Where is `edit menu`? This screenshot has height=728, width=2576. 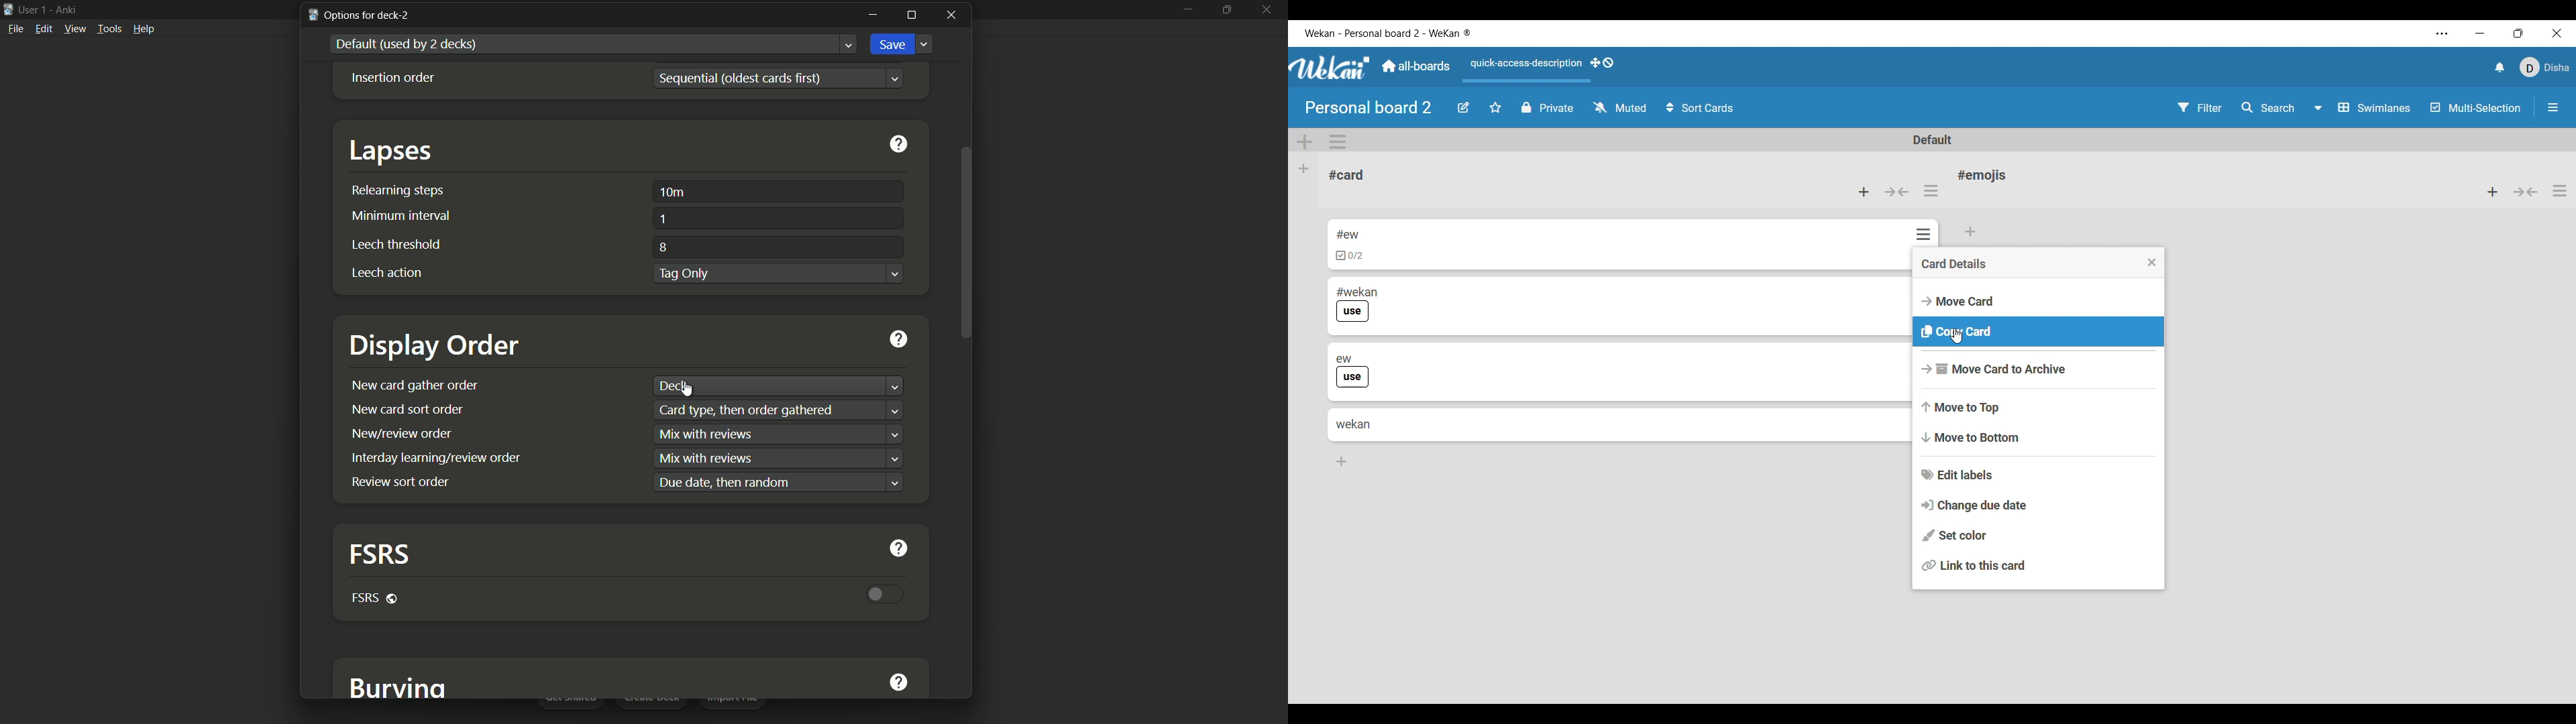
edit menu is located at coordinates (44, 29).